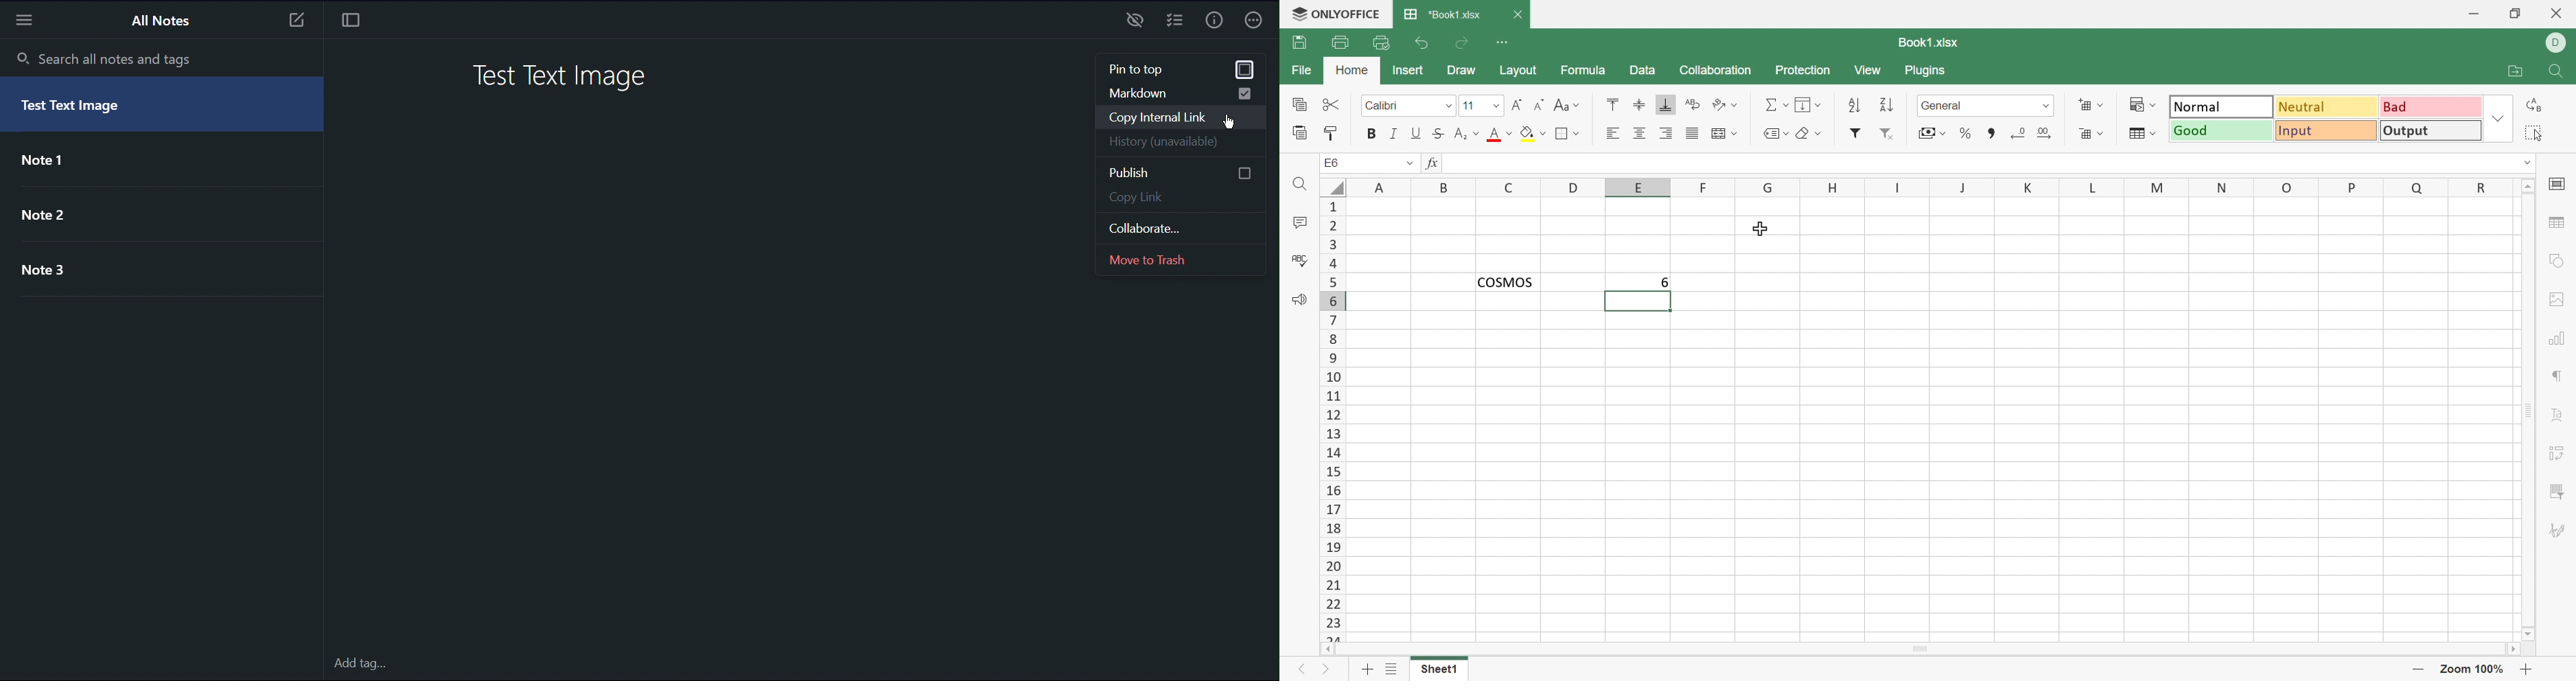  What do you see at coordinates (1966, 134) in the screenshot?
I see `Percent style` at bounding box center [1966, 134].